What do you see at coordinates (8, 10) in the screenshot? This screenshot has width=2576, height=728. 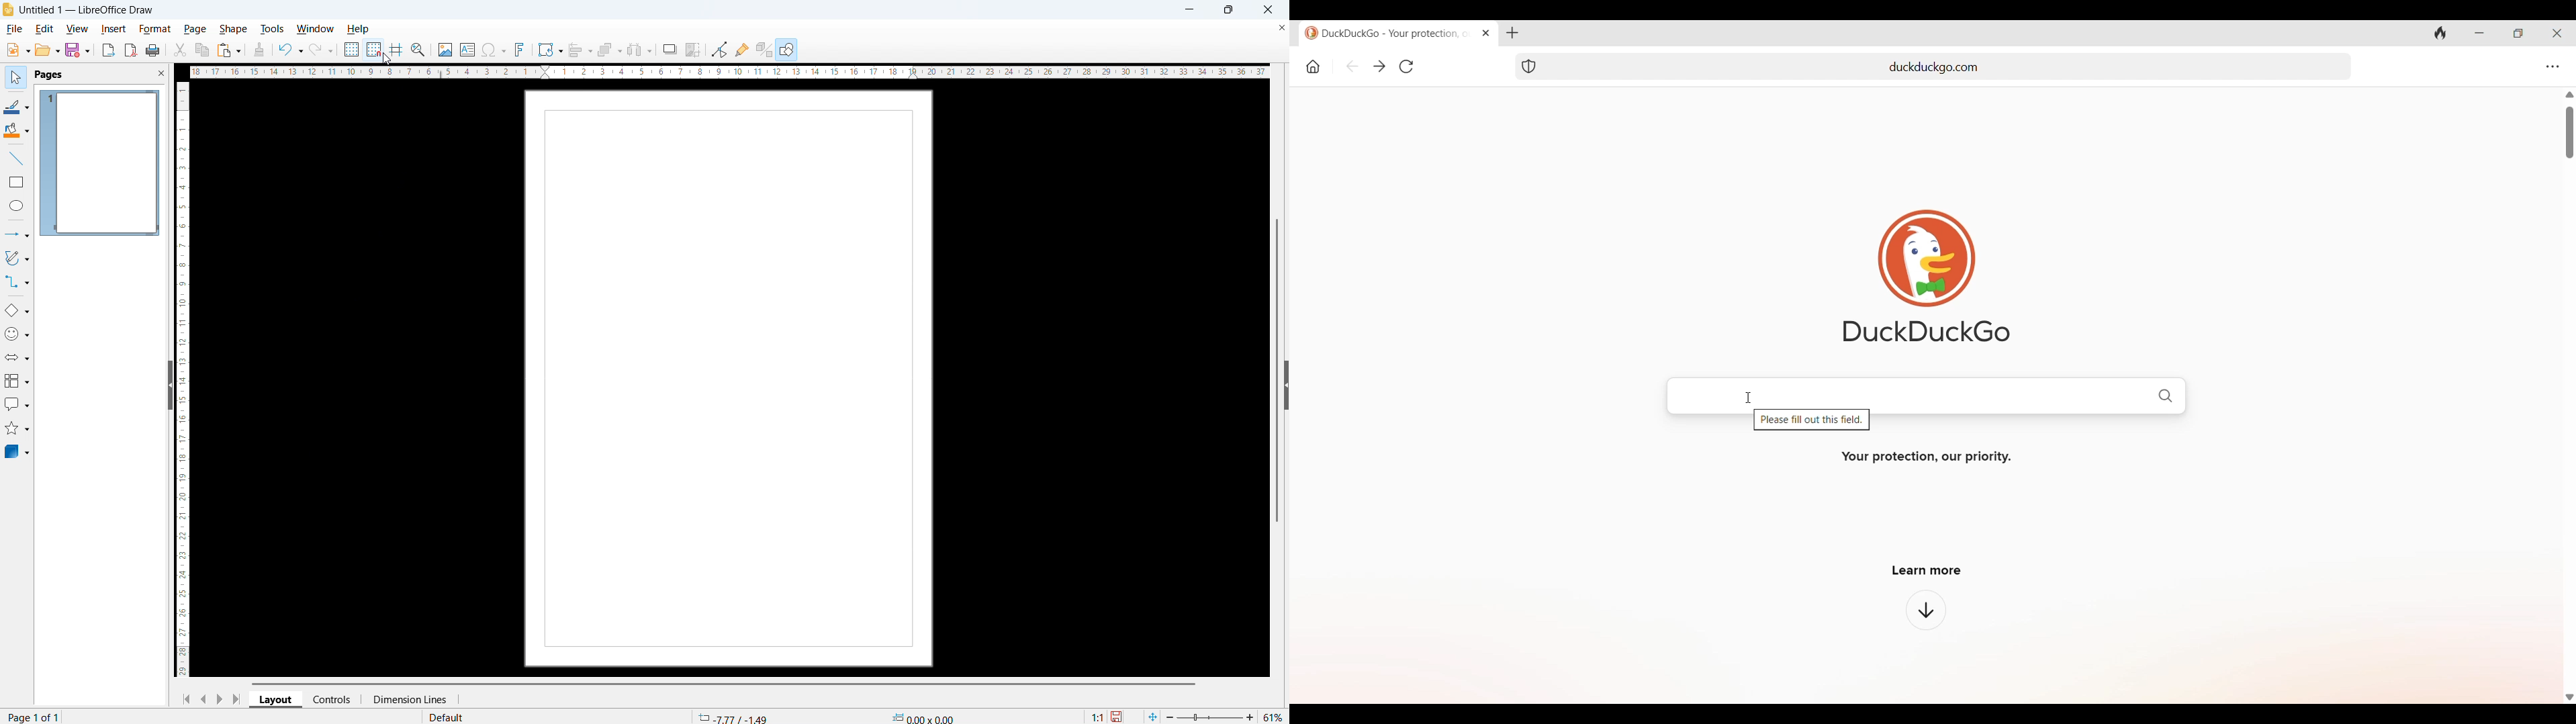 I see `Application icon` at bounding box center [8, 10].